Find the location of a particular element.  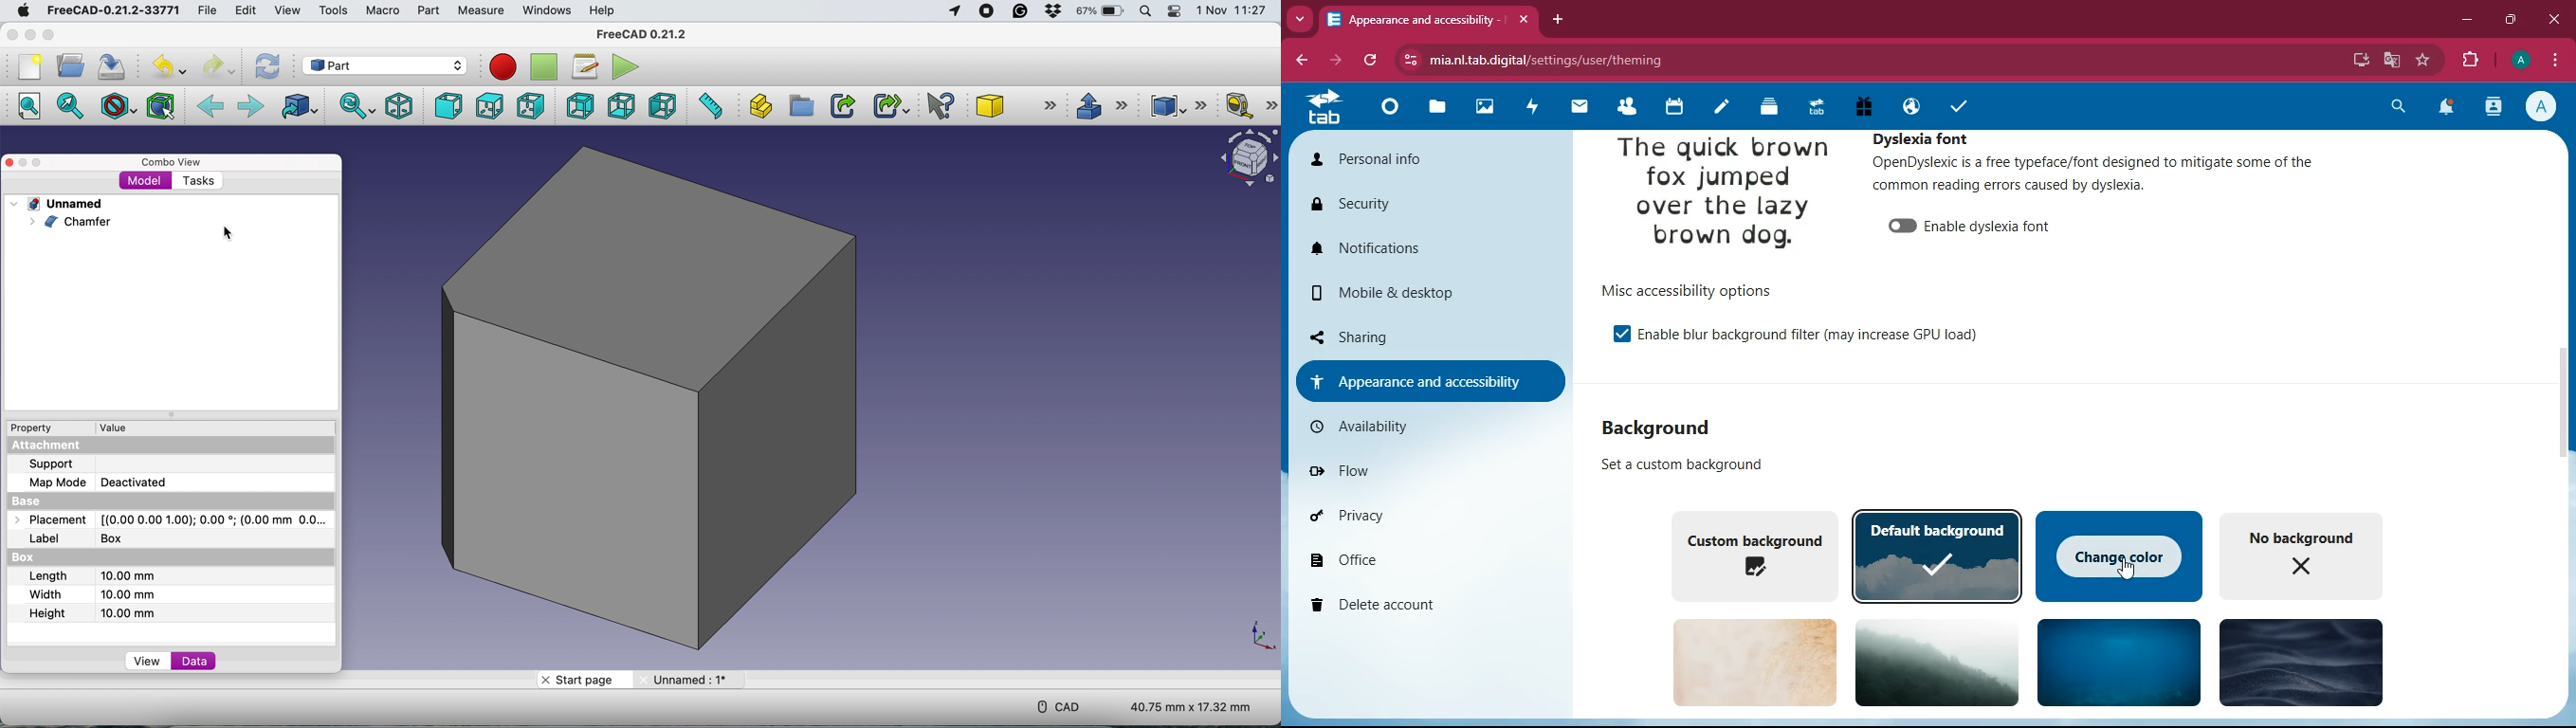

execute macros is located at coordinates (626, 67).